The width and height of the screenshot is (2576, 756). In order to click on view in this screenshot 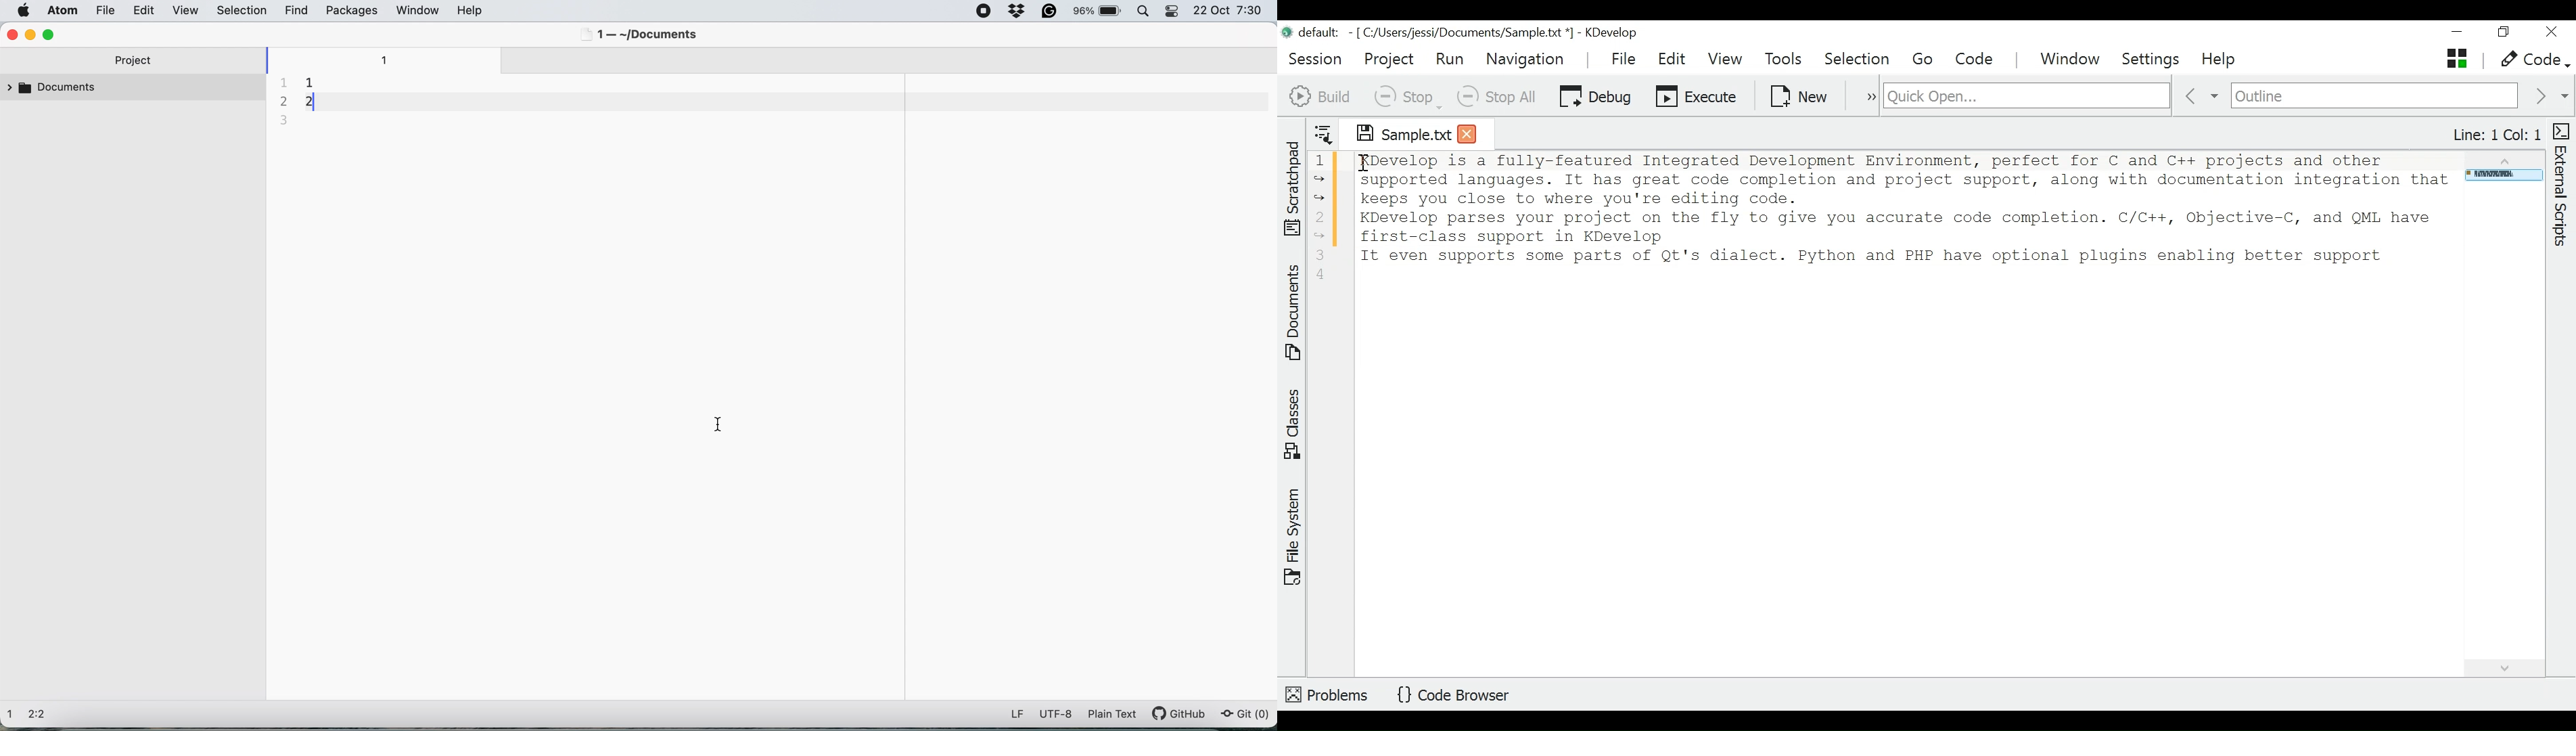, I will do `click(188, 9)`.